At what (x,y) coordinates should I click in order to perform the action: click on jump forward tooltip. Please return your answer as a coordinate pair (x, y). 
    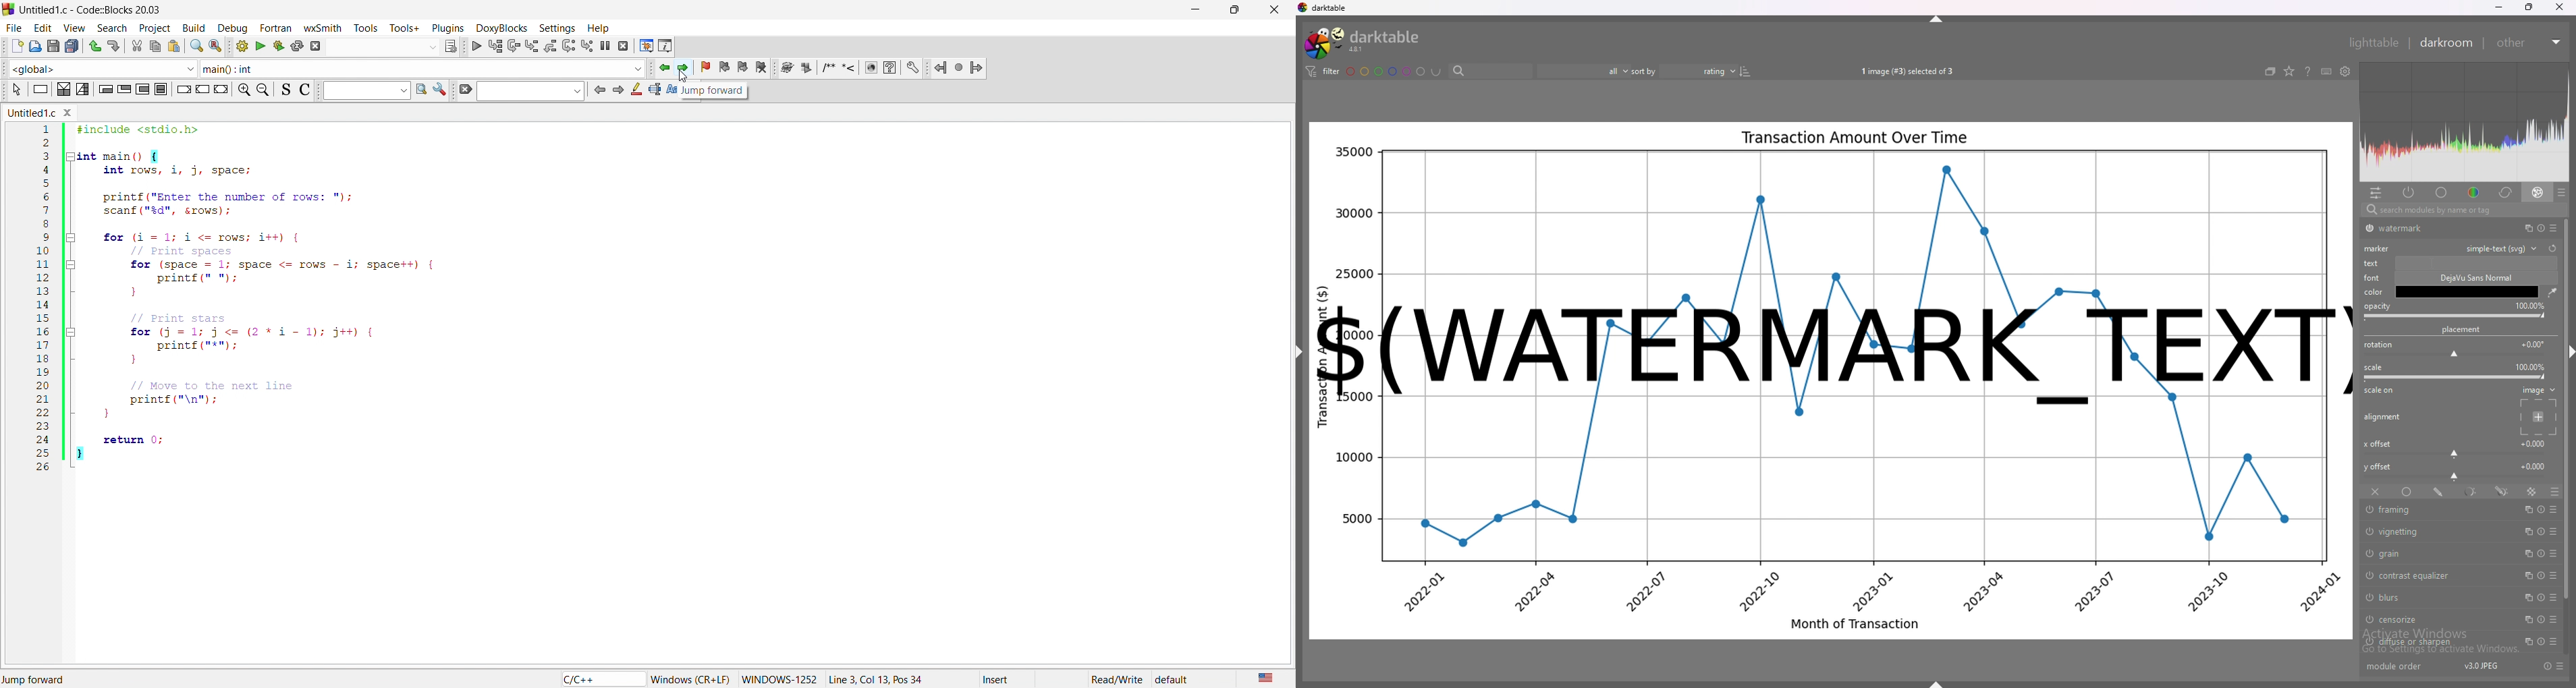
    Looking at the image, I should click on (712, 92).